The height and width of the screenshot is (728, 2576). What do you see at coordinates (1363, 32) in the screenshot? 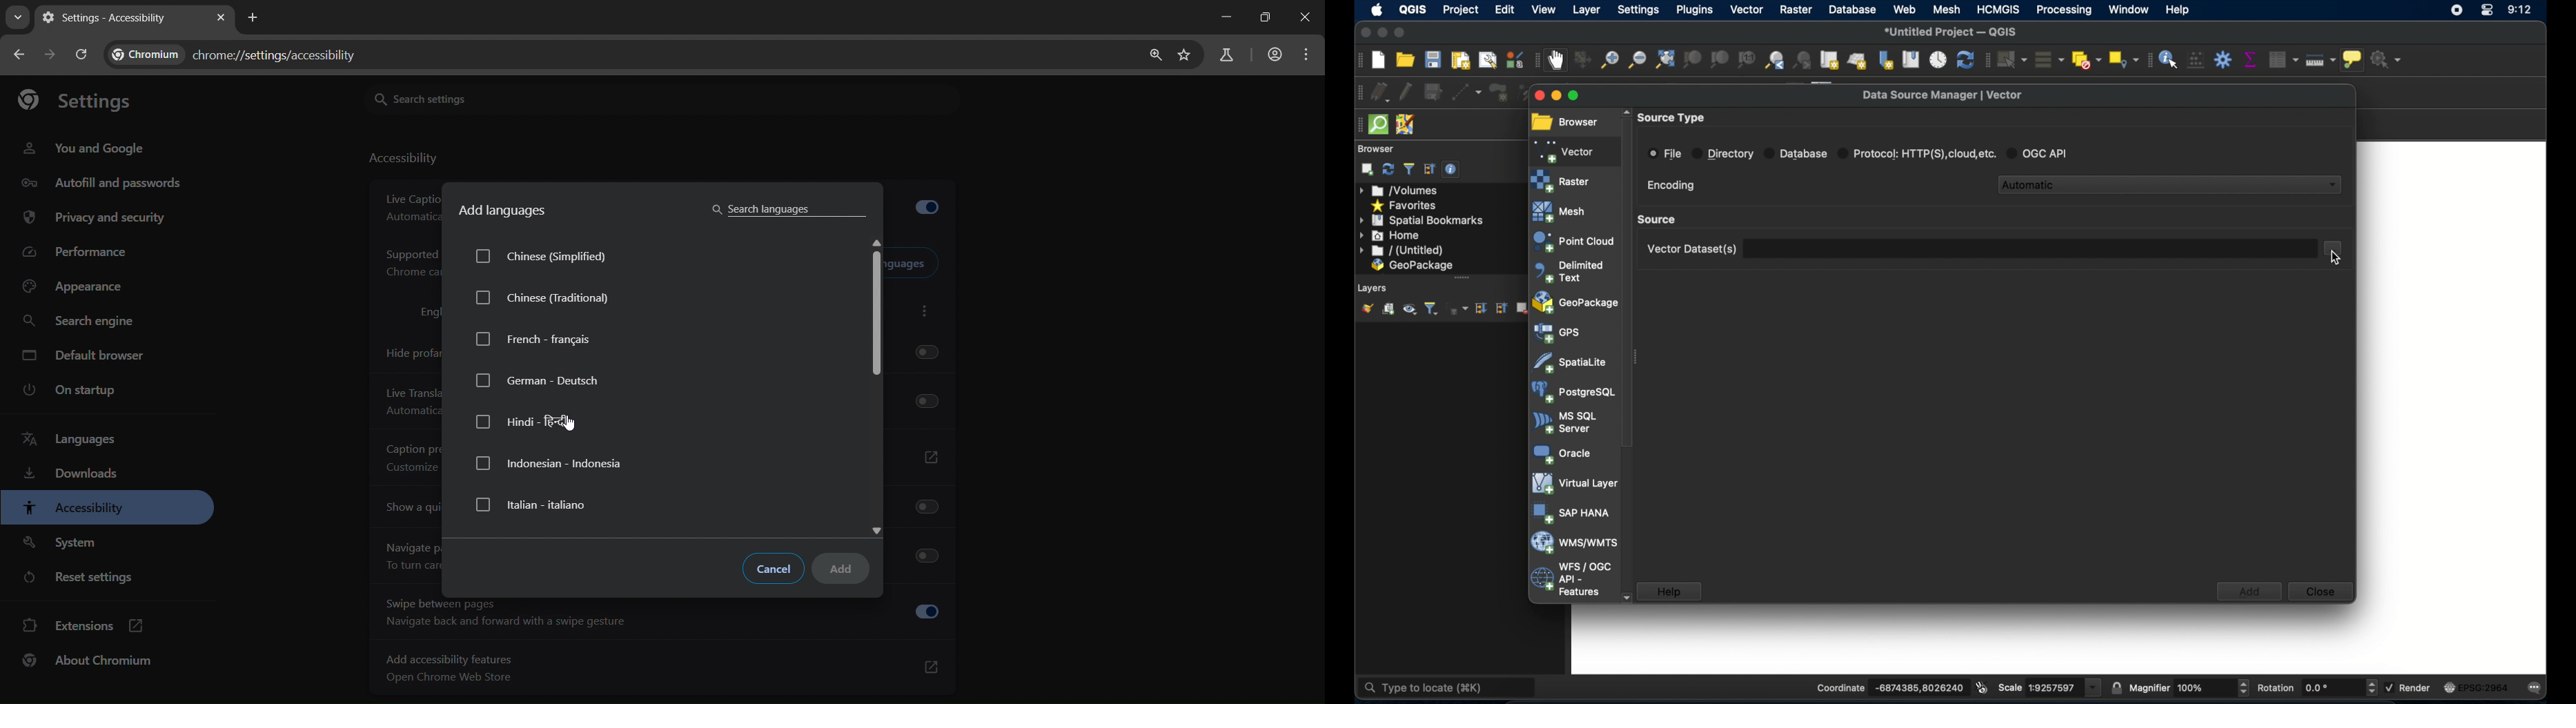
I see `close` at bounding box center [1363, 32].